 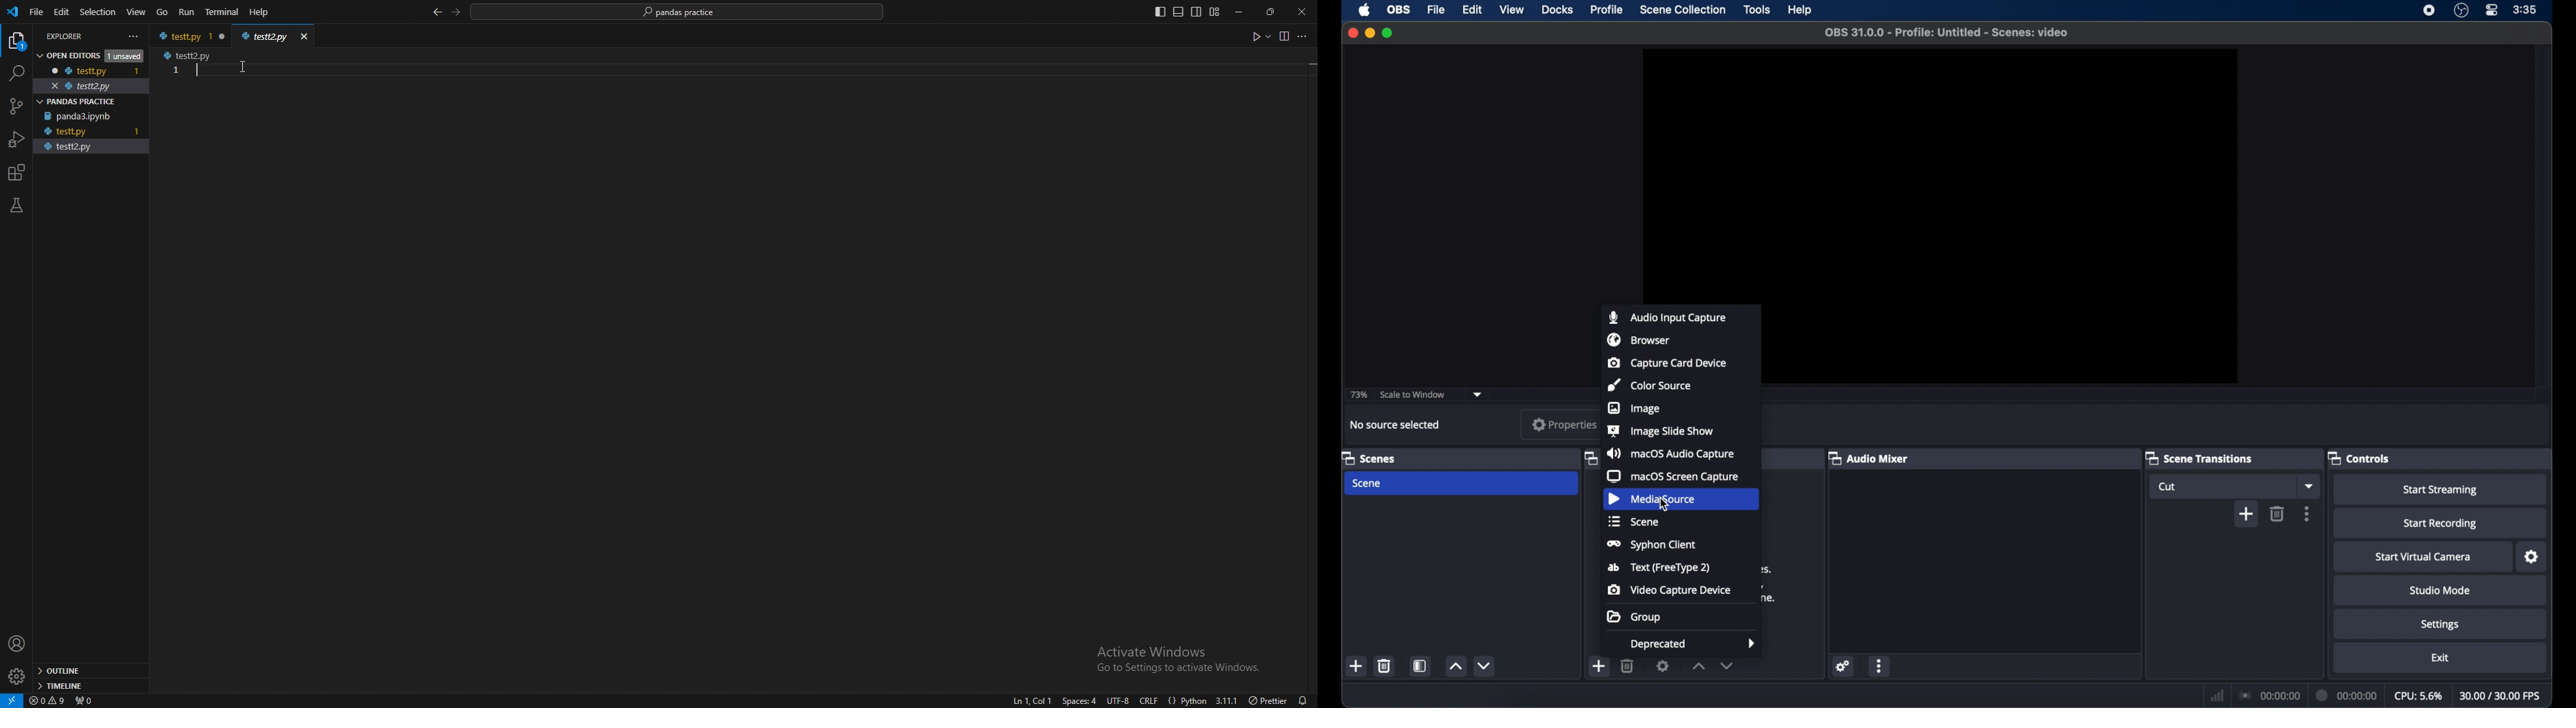 What do you see at coordinates (1396, 425) in the screenshot?
I see `no source selected` at bounding box center [1396, 425].